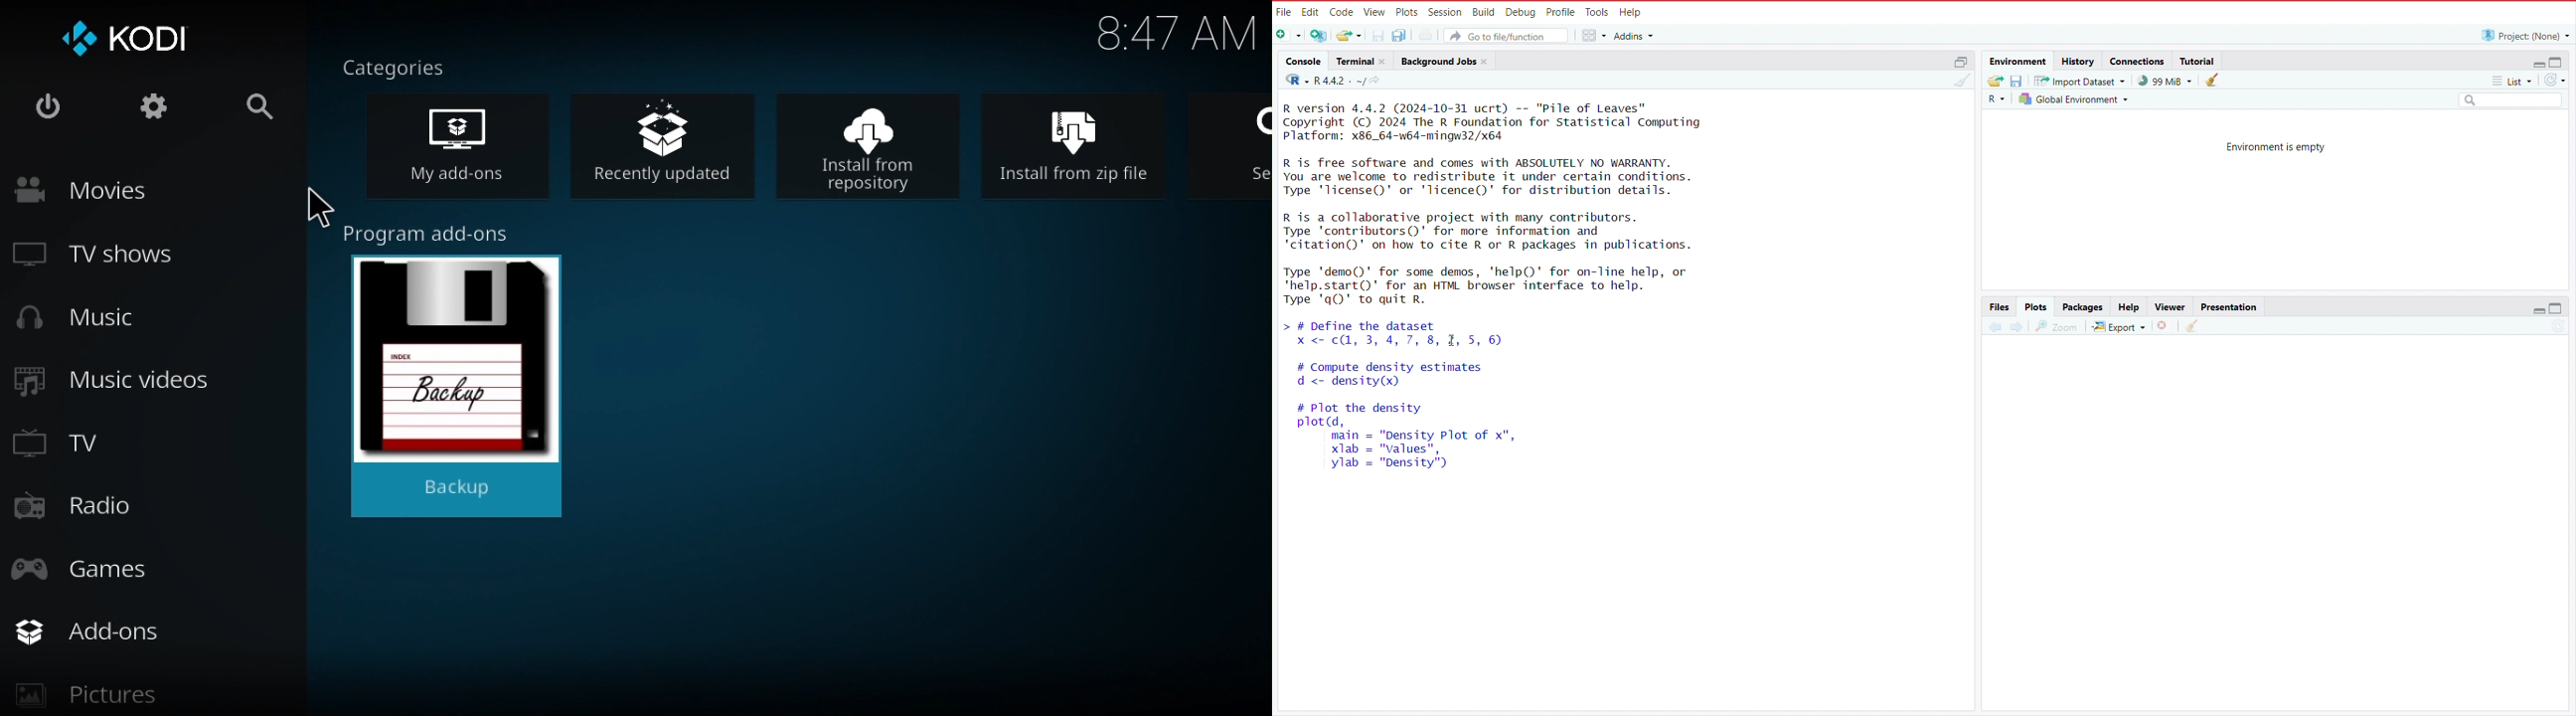 Image resolution: width=2576 pixels, height=728 pixels. I want to click on view a larger version of plot in new window, so click(2058, 326).